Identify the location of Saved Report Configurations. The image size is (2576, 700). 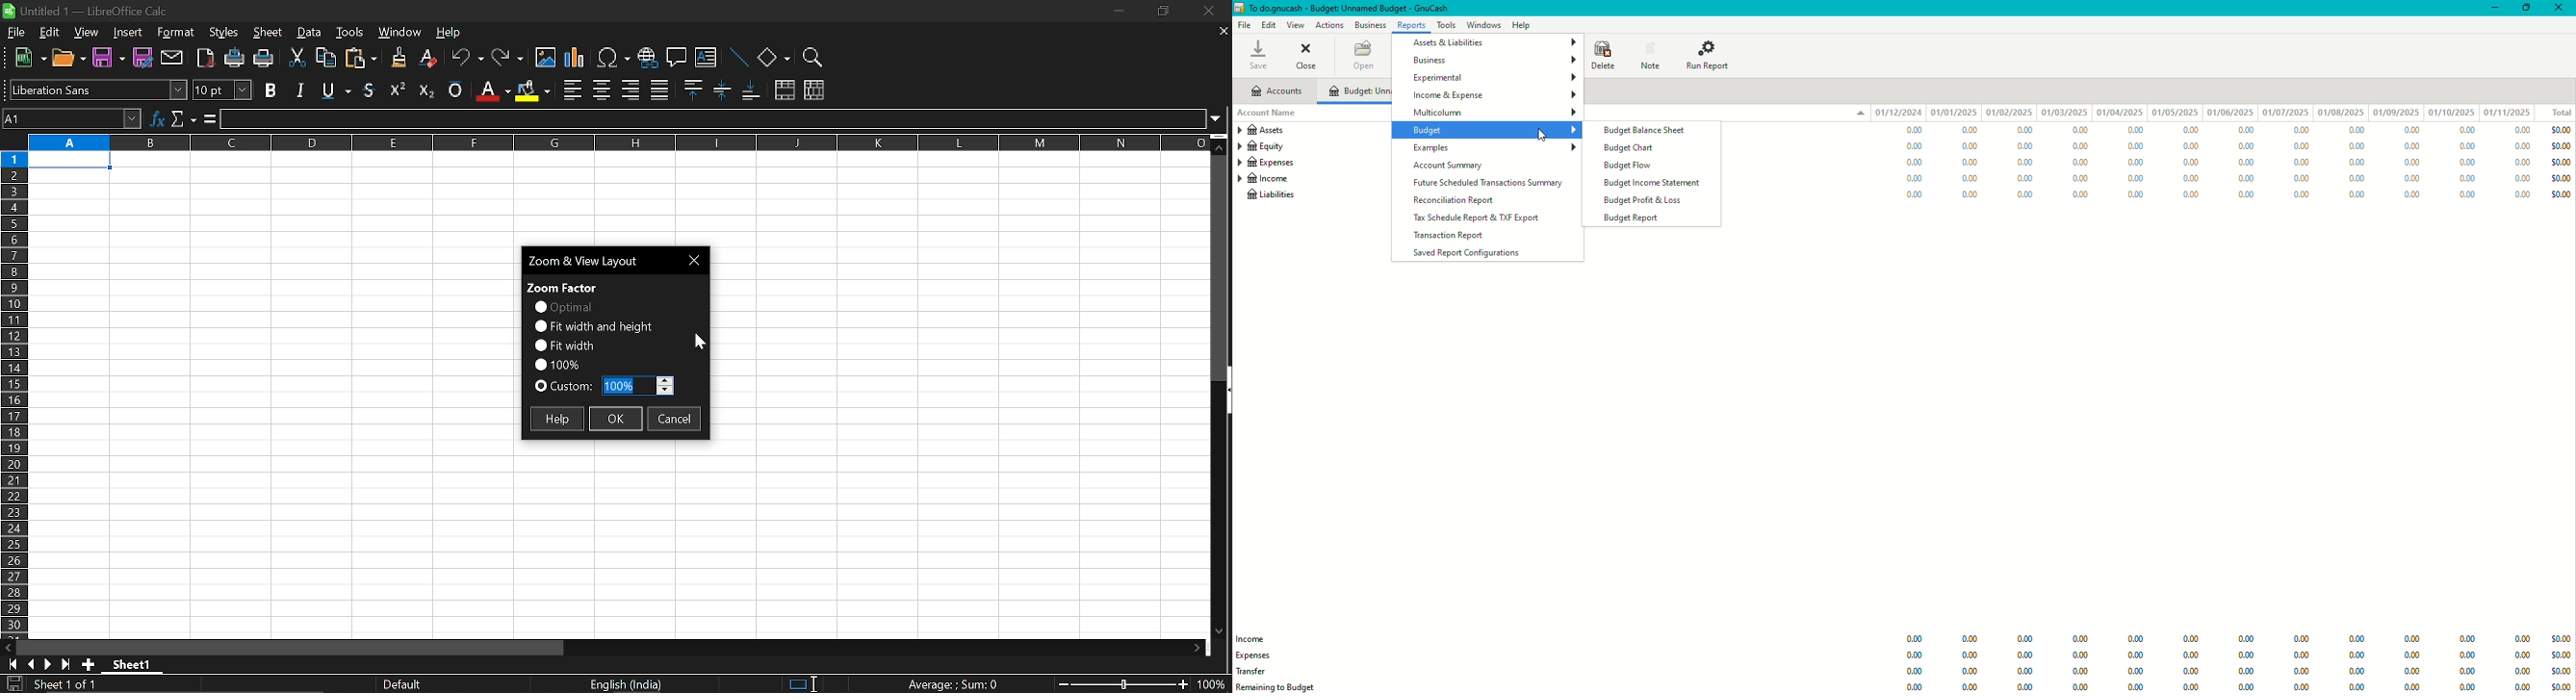
(1473, 254).